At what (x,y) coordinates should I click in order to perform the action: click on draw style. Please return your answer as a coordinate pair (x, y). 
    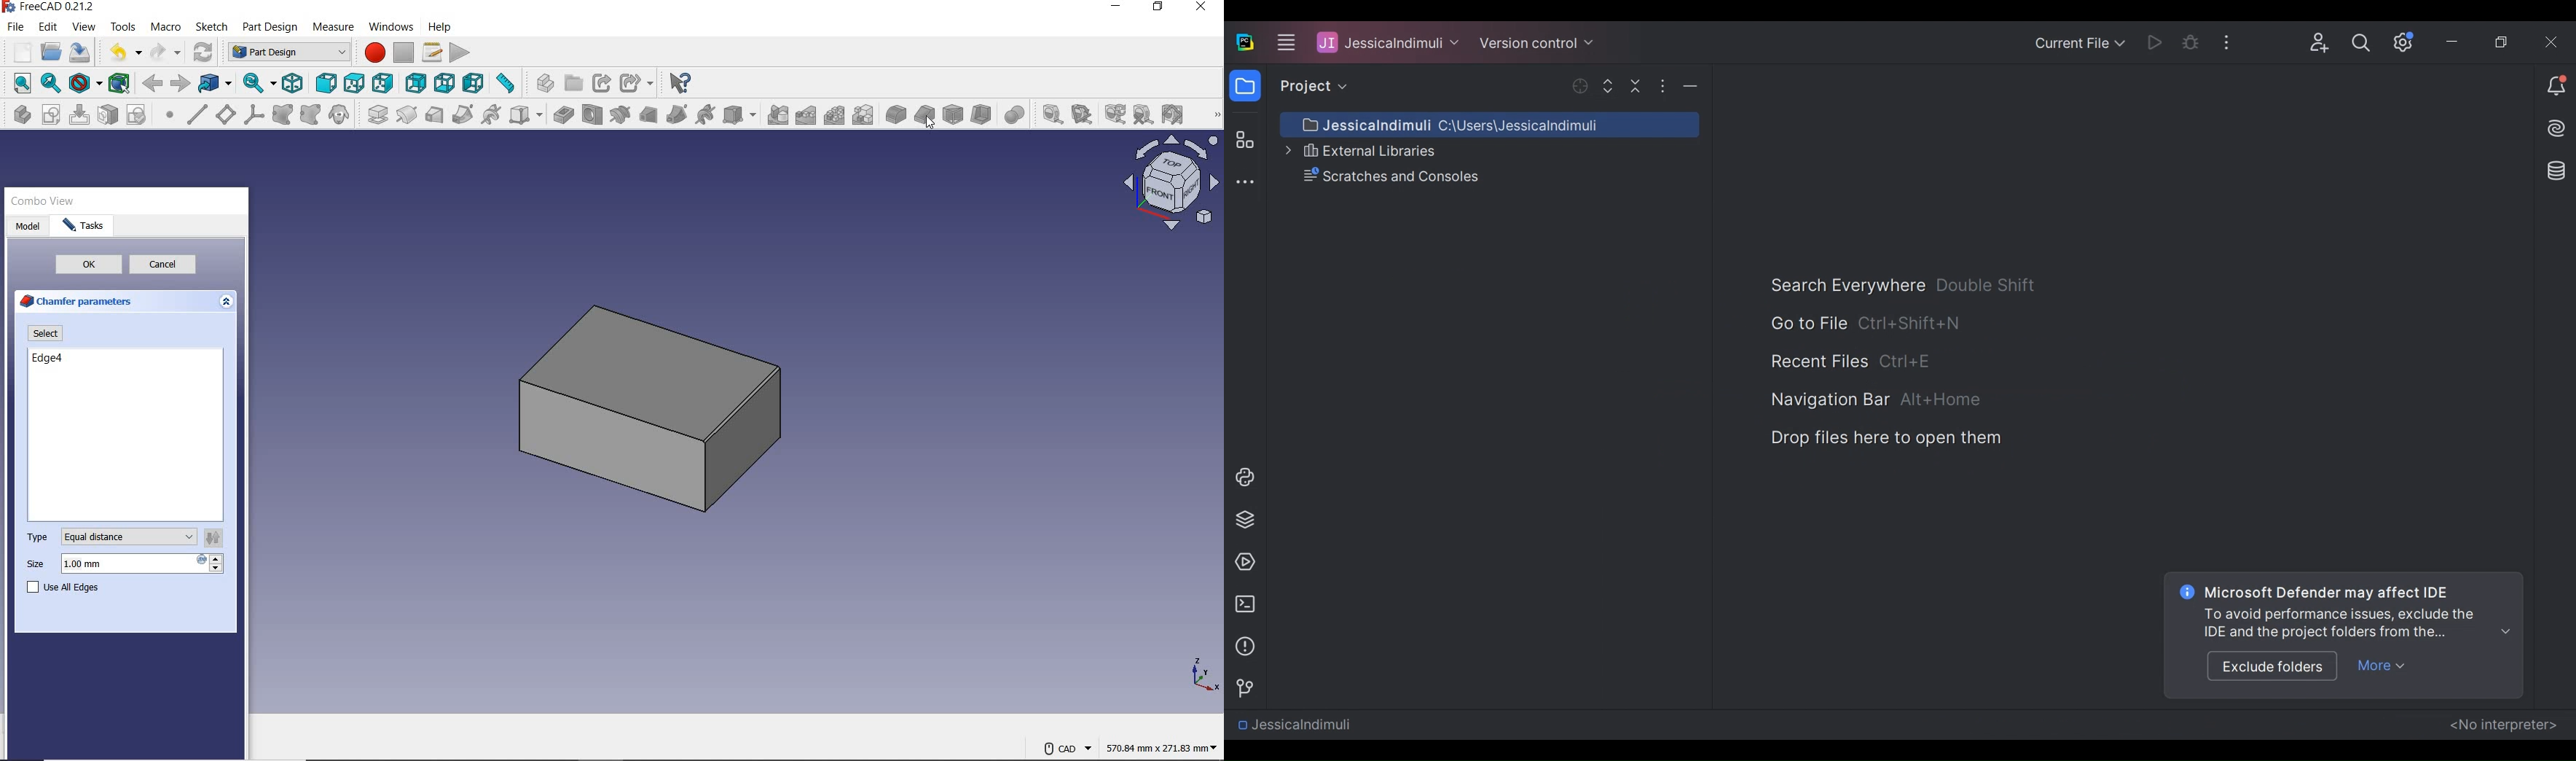
    Looking at the image, I should click on (85, 84).